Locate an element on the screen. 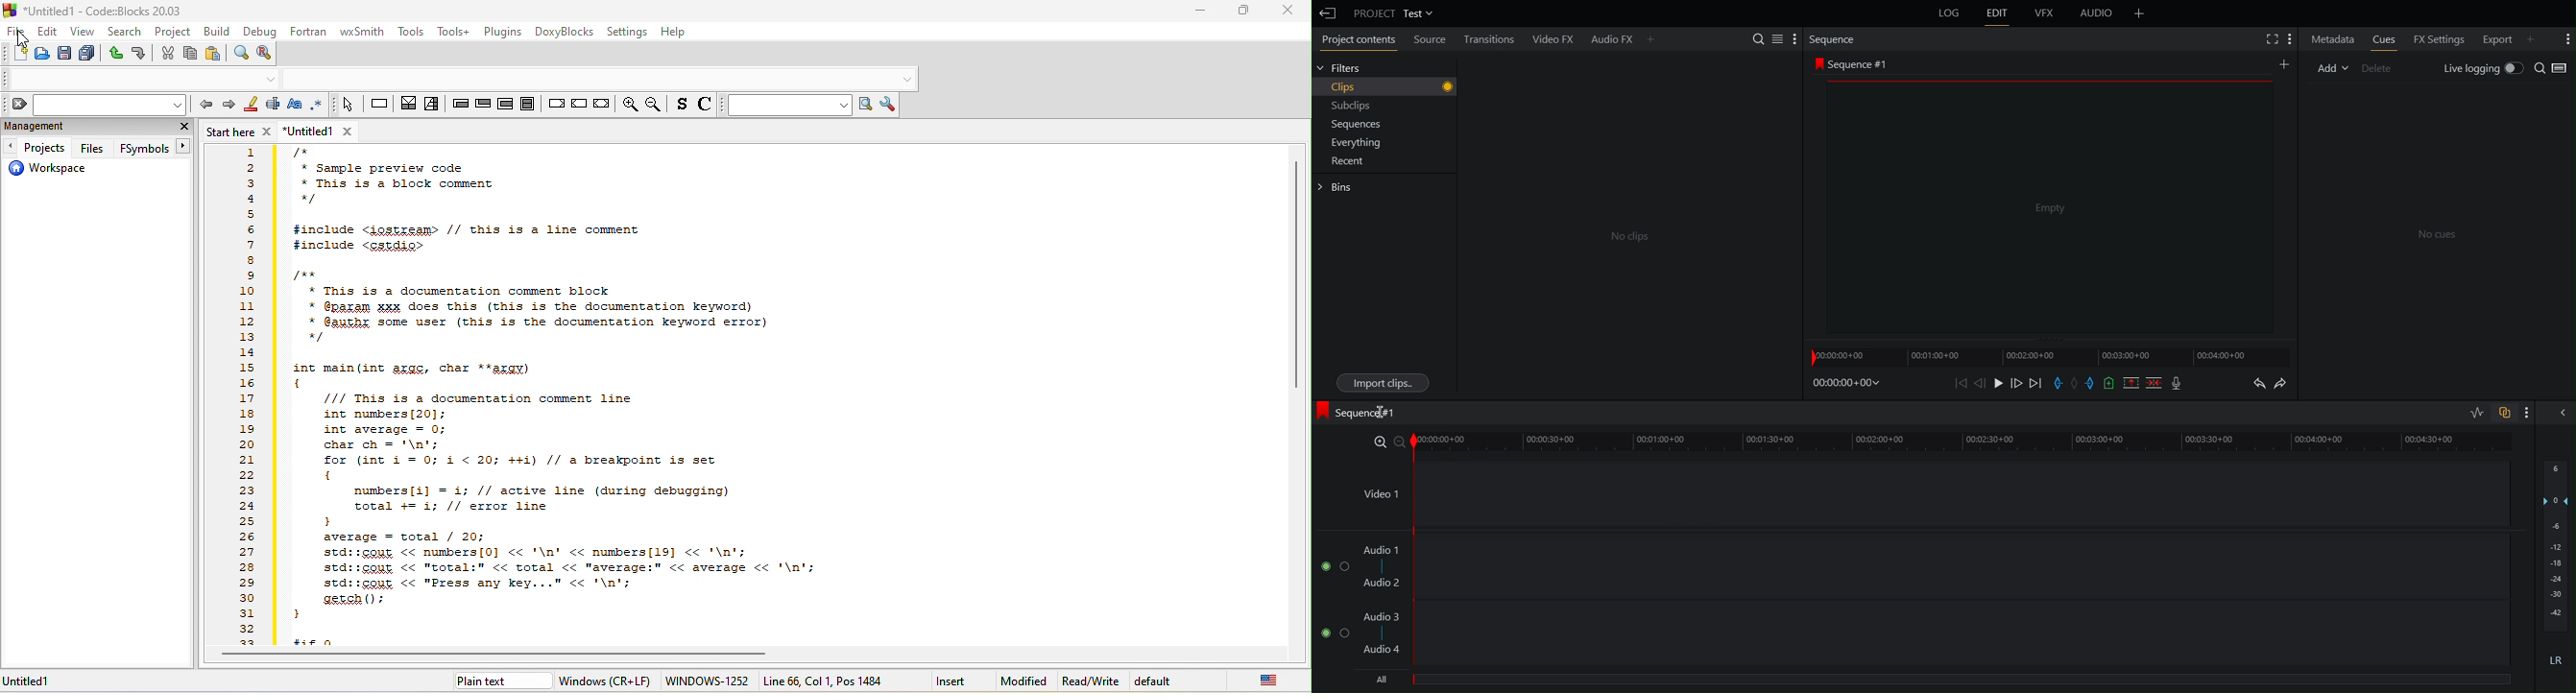  VFX is located at coordinates (2047, 13).